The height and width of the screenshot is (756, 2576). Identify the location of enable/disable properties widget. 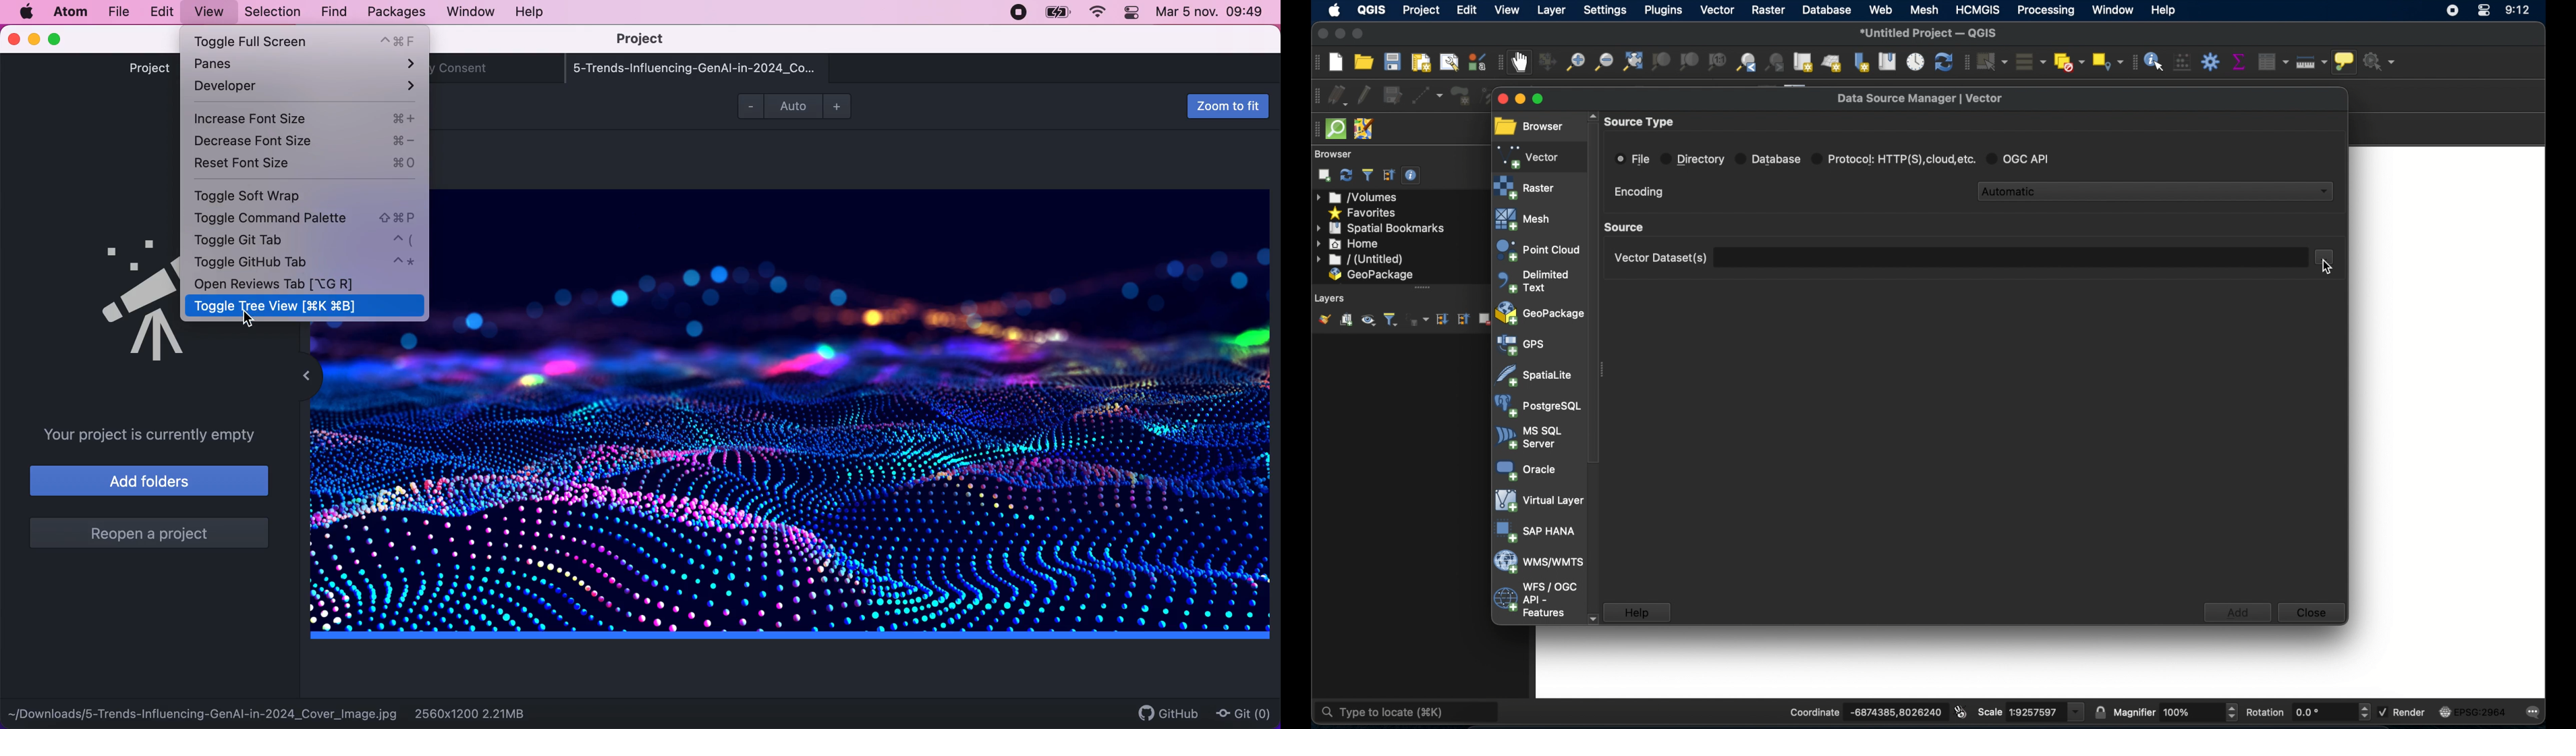
(1413, 178).